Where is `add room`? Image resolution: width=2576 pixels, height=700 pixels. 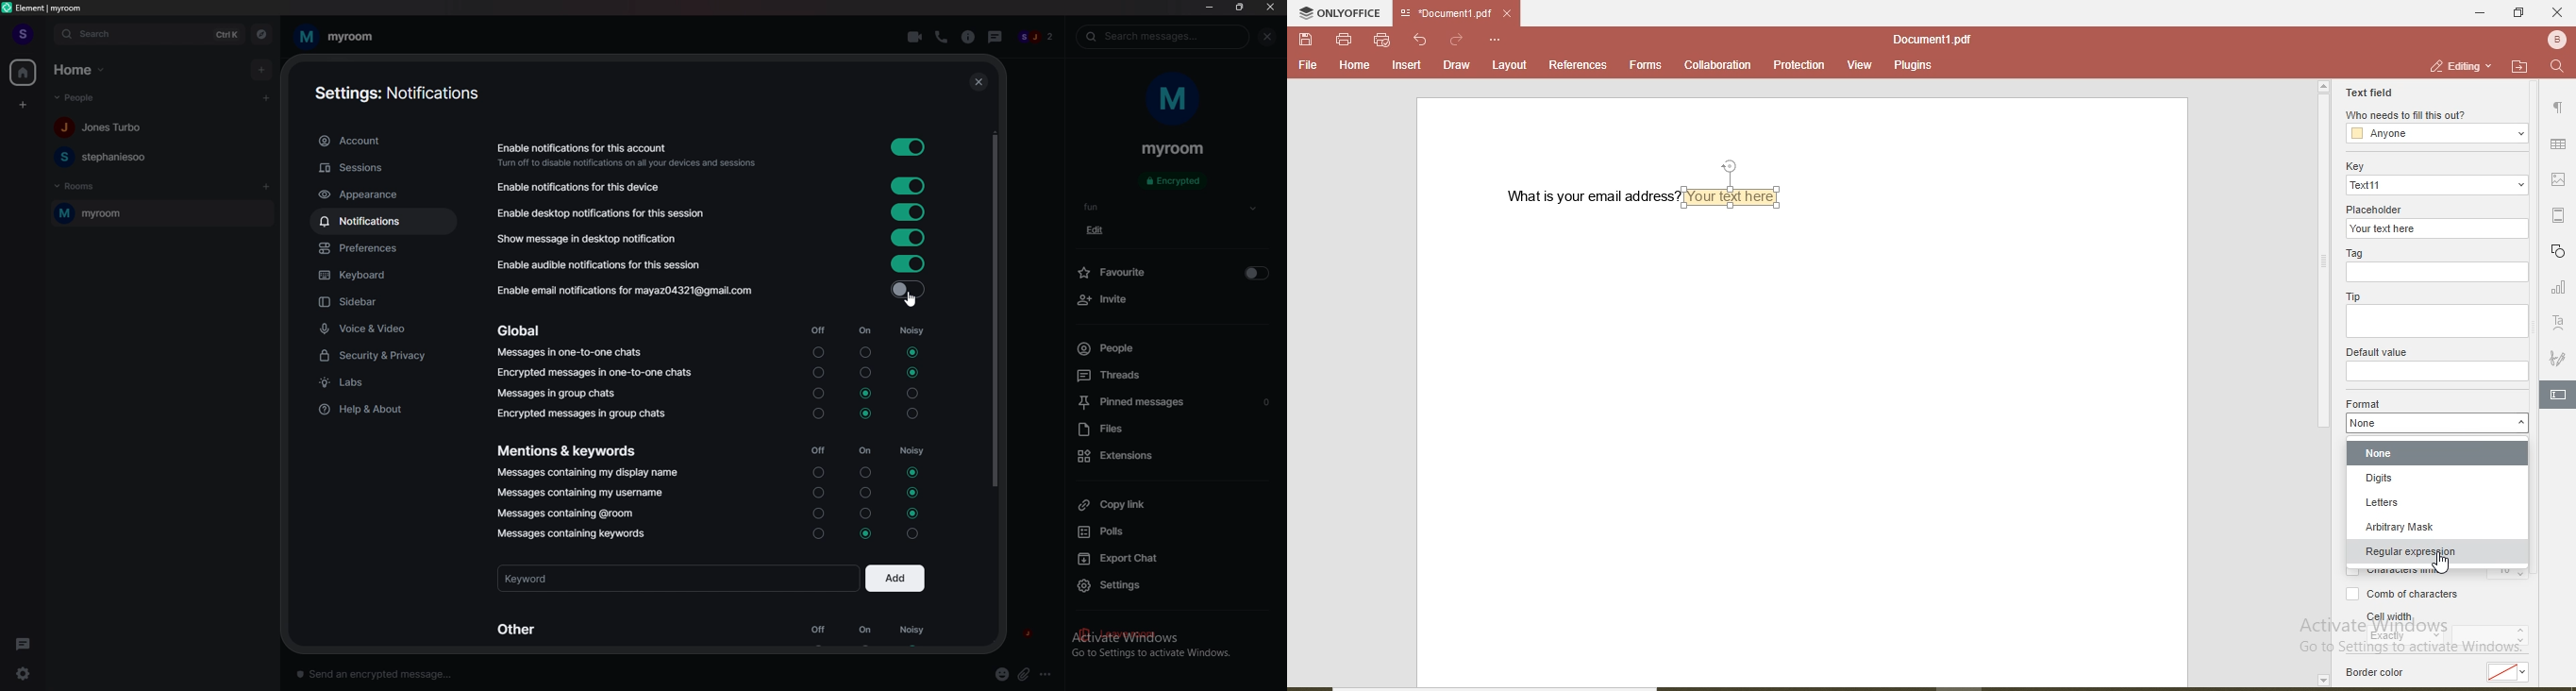
add room is located at coordinates (267, 187).